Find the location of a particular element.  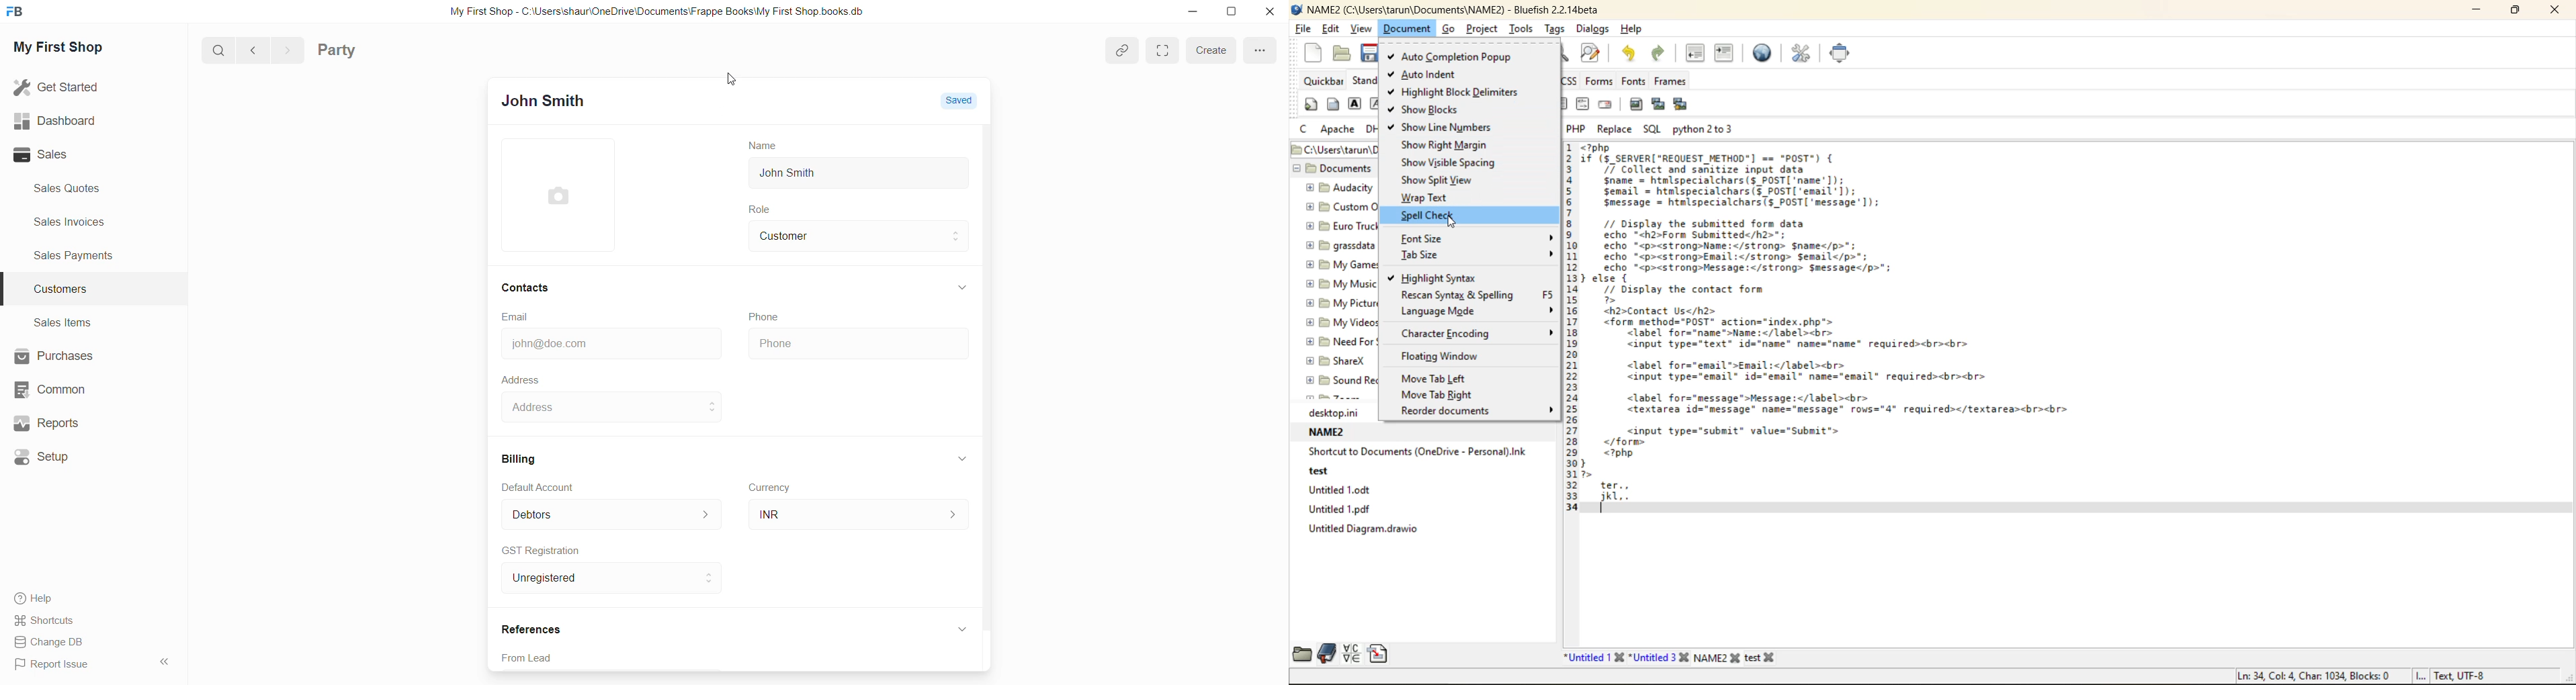

customers is located at coordinates (71, 290).